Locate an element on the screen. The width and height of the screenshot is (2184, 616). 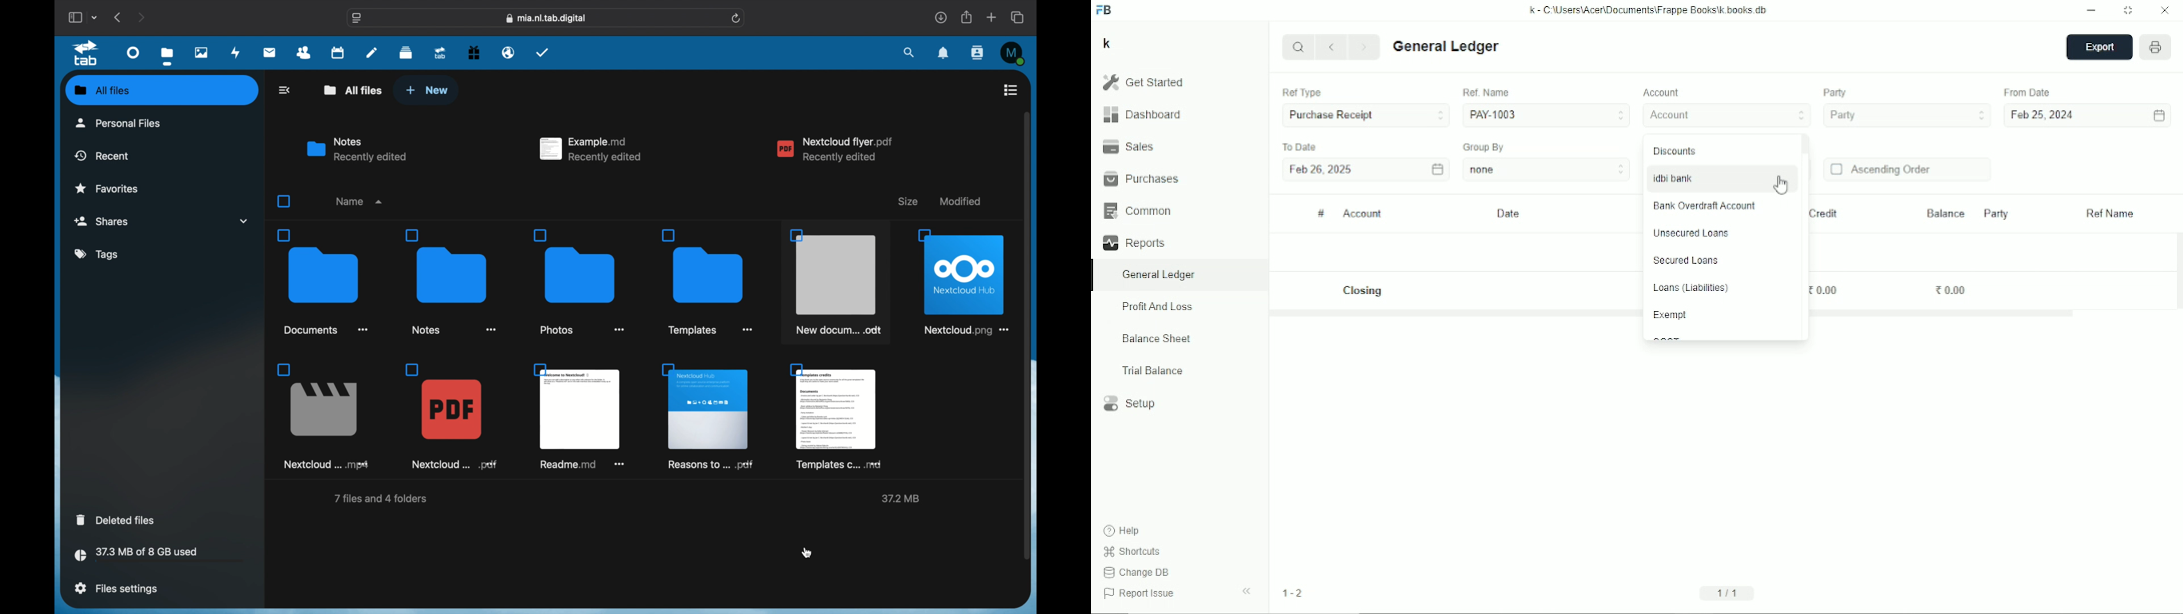
FB is located at coordinates (1104, 10).